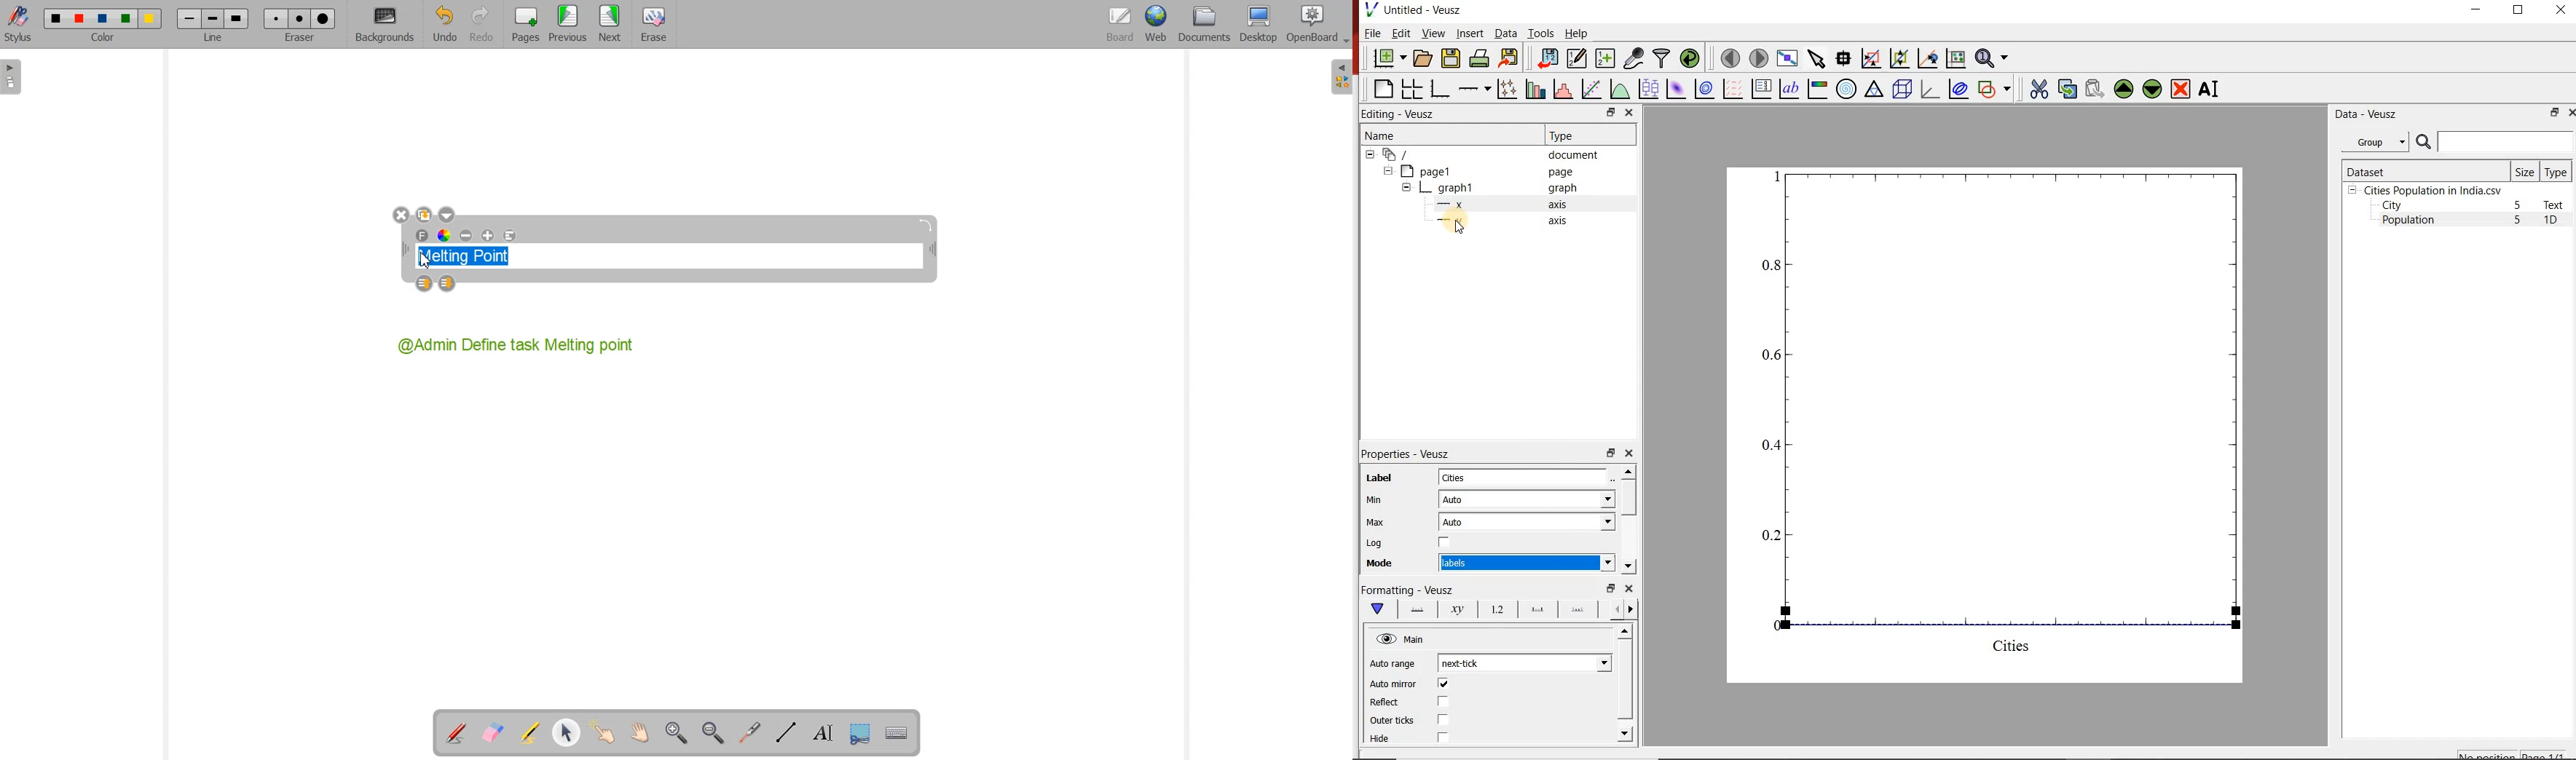 This screenshot has height=784, width=2576. I want to click on restore, so click(2555, 112).